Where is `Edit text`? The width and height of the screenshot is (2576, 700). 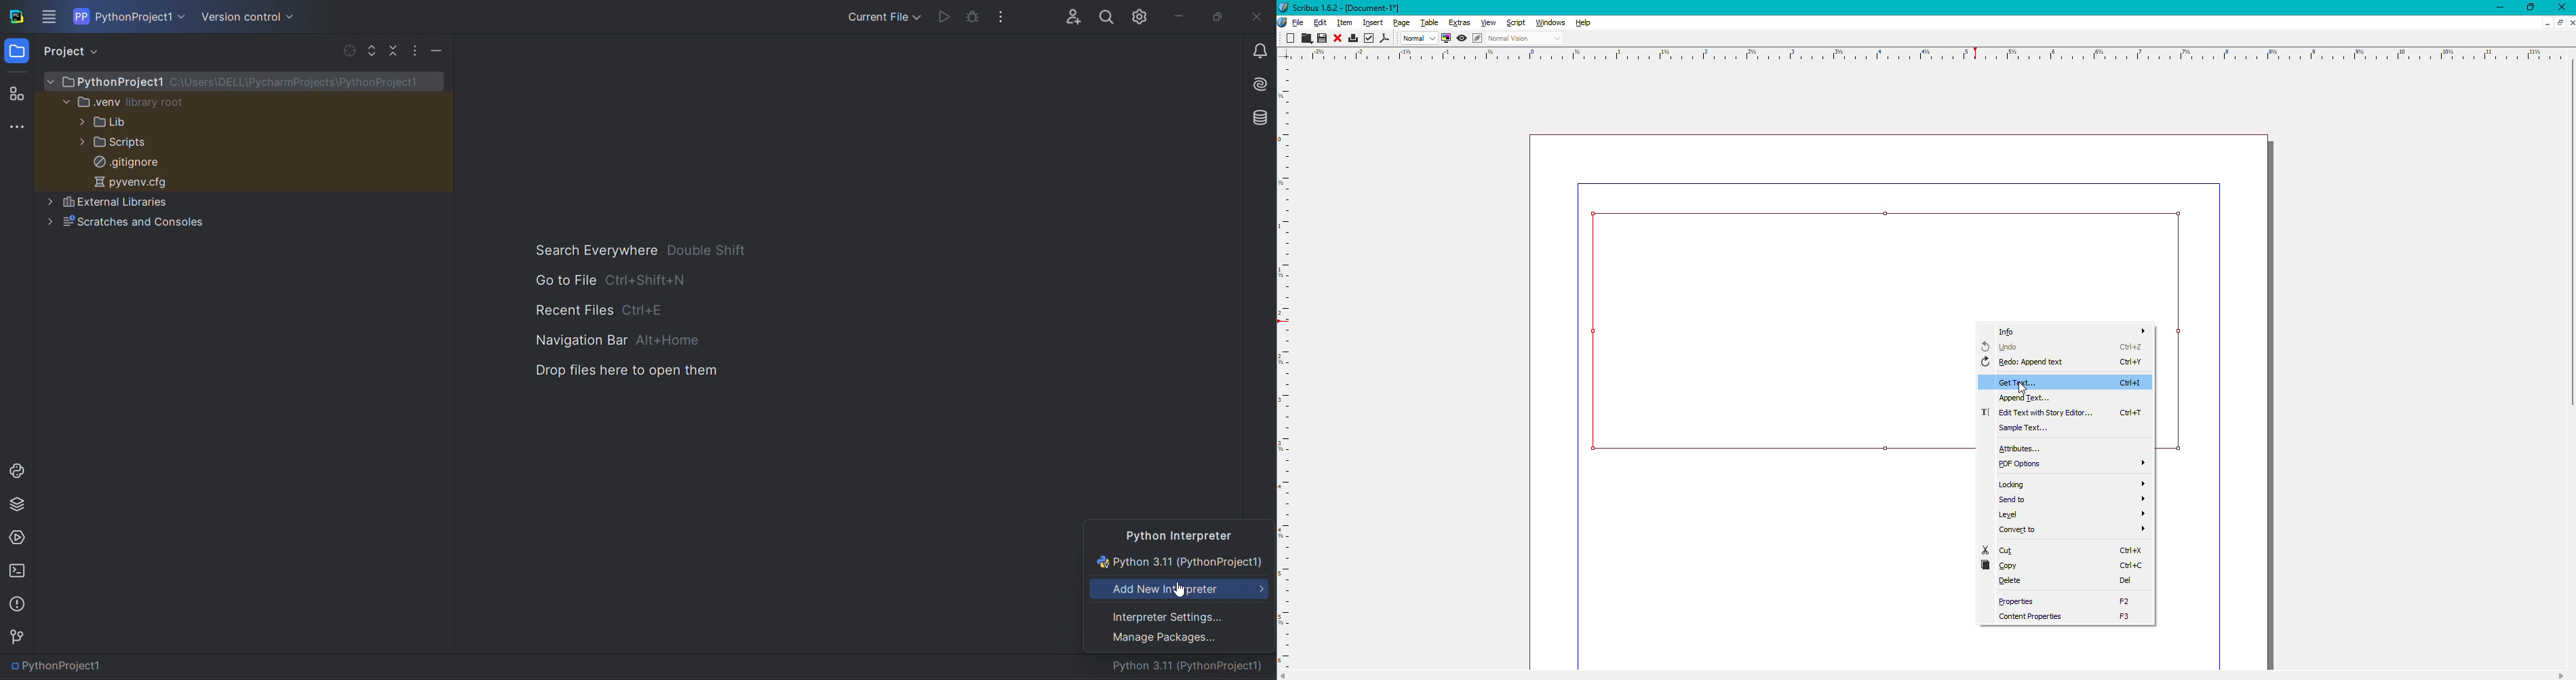
Edit text is located at coordinates (2063, 413).